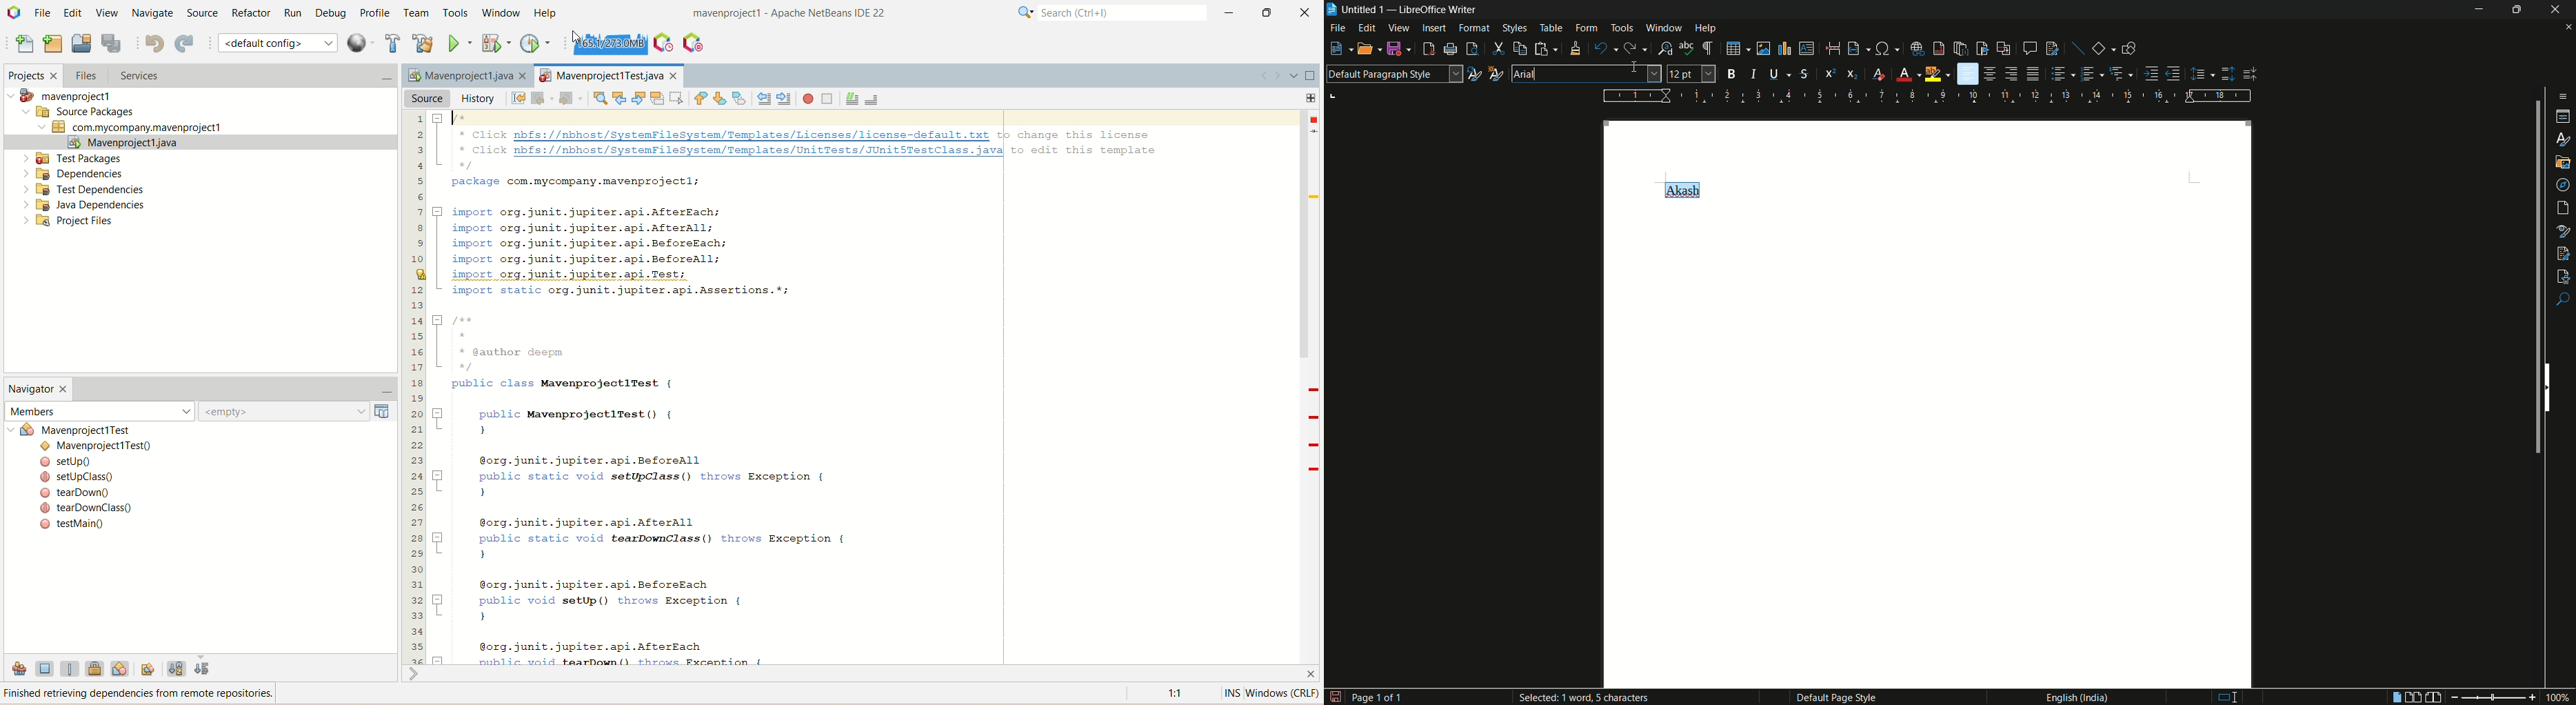  What do you see at coordinates (1858, 49) in the screenshot?
I see `insert field` at bounding box center [1858, 49].